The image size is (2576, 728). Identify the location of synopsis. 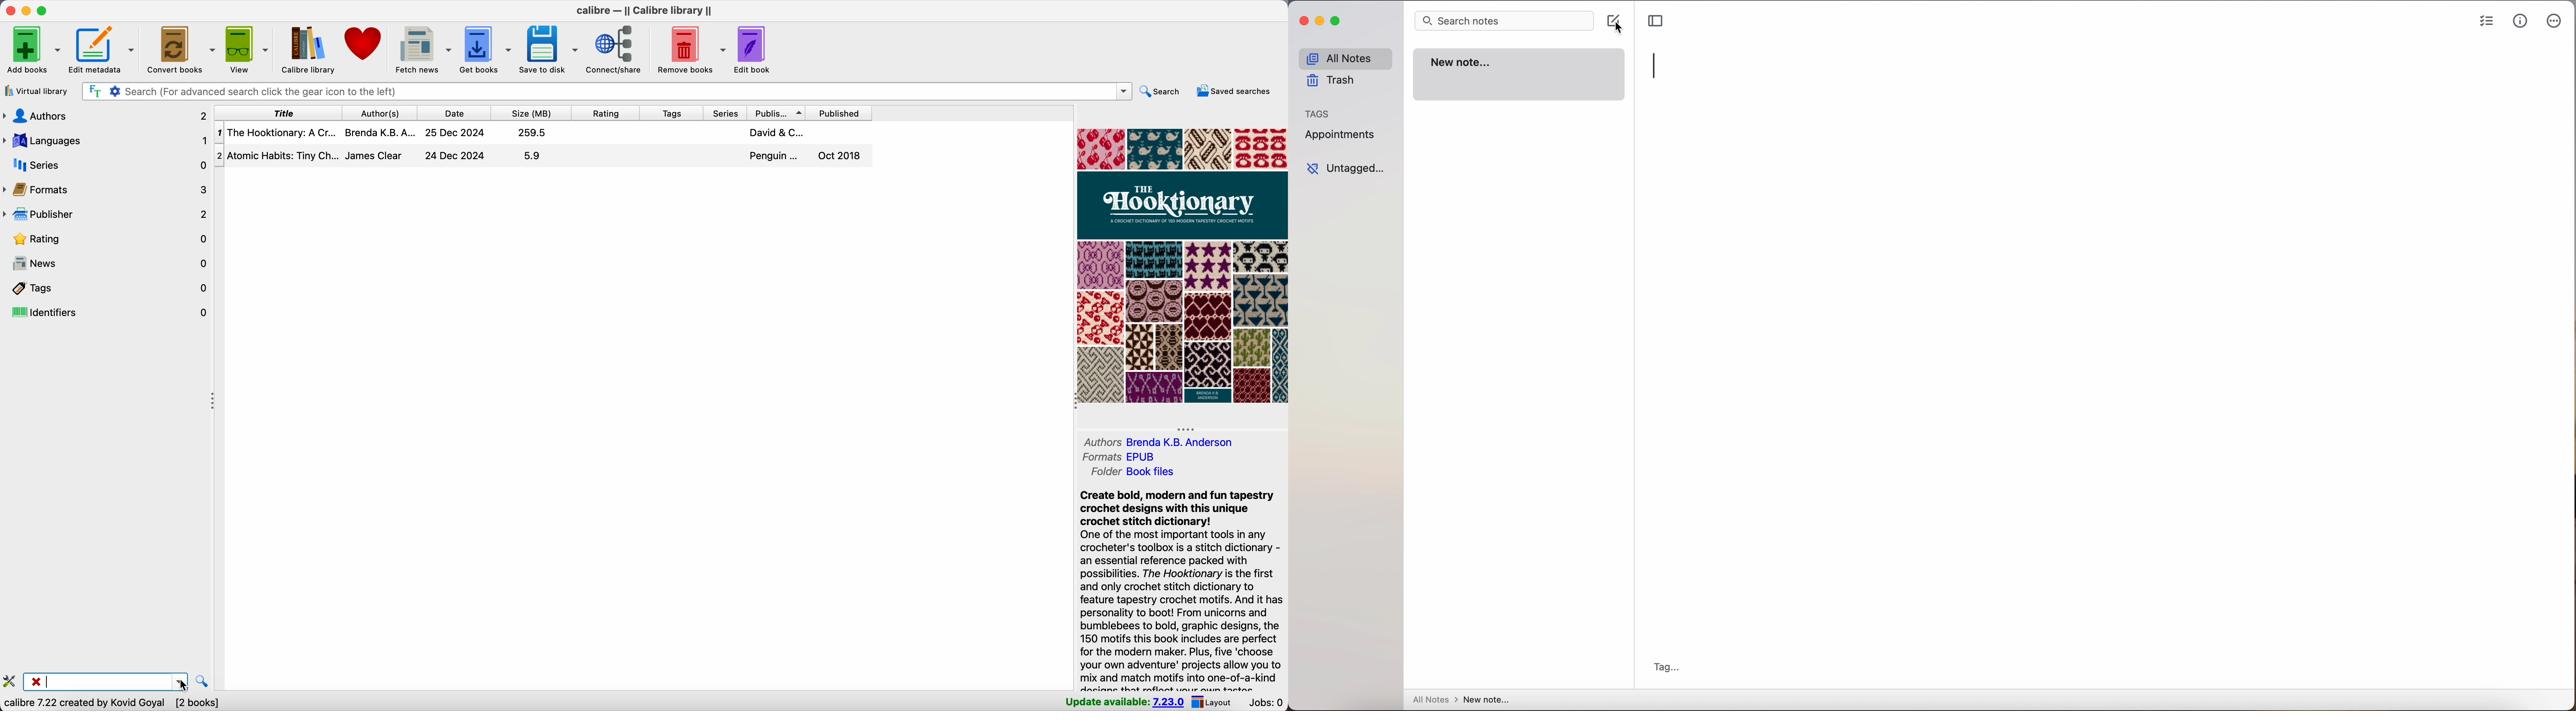
(1183, 589).